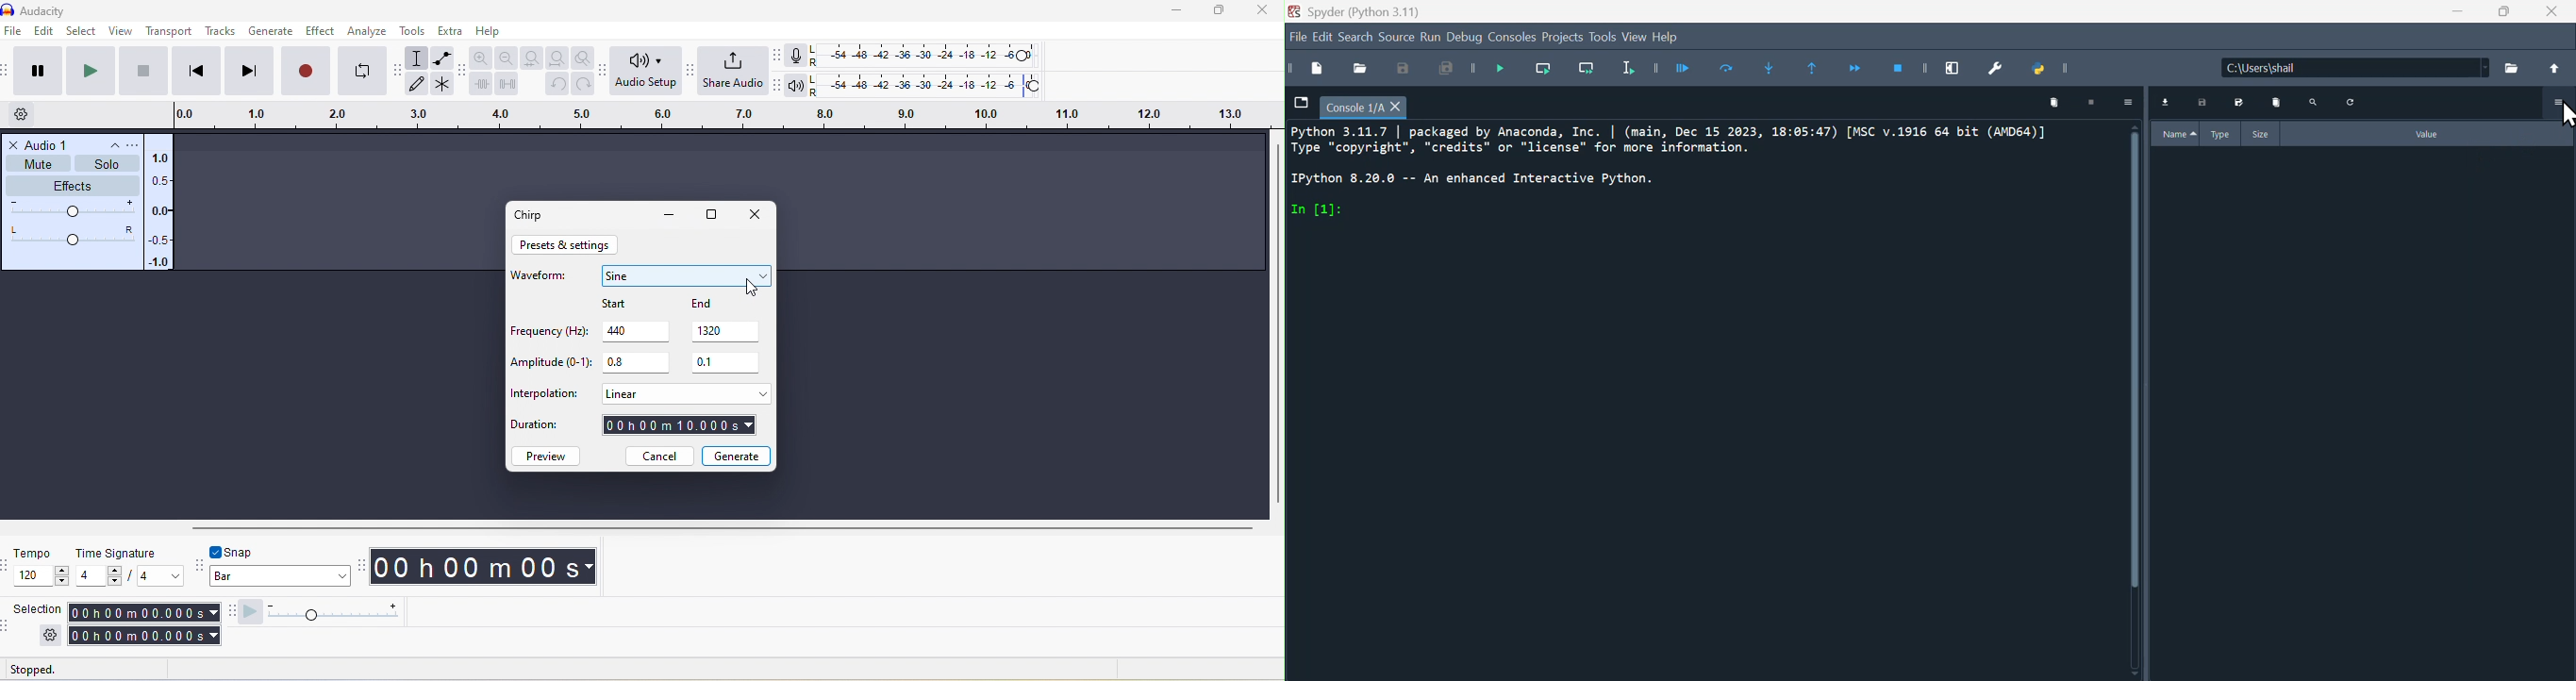 This screenshot has width=2576, height=700. What do you see at coordinates (1634, 38) in the screenshot?
I see `view` at bounding box center [1634, 38].